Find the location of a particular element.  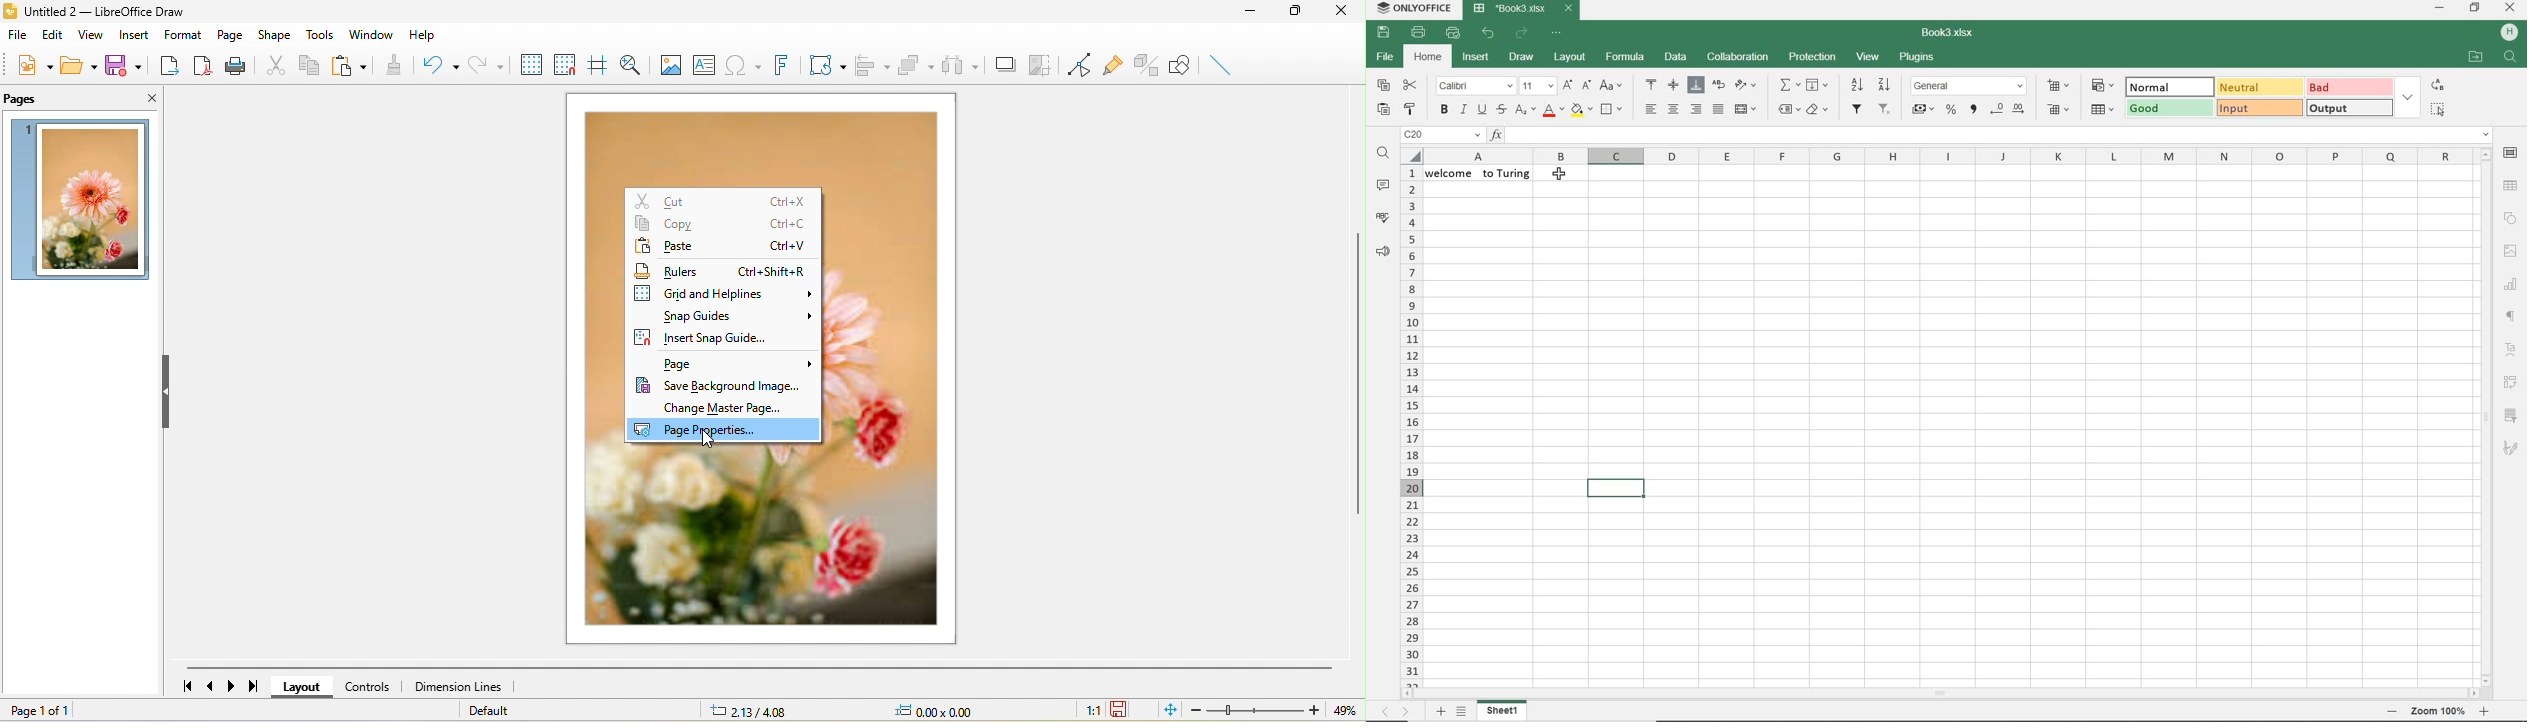

list of sheets is located at coordinates (1462, 712).